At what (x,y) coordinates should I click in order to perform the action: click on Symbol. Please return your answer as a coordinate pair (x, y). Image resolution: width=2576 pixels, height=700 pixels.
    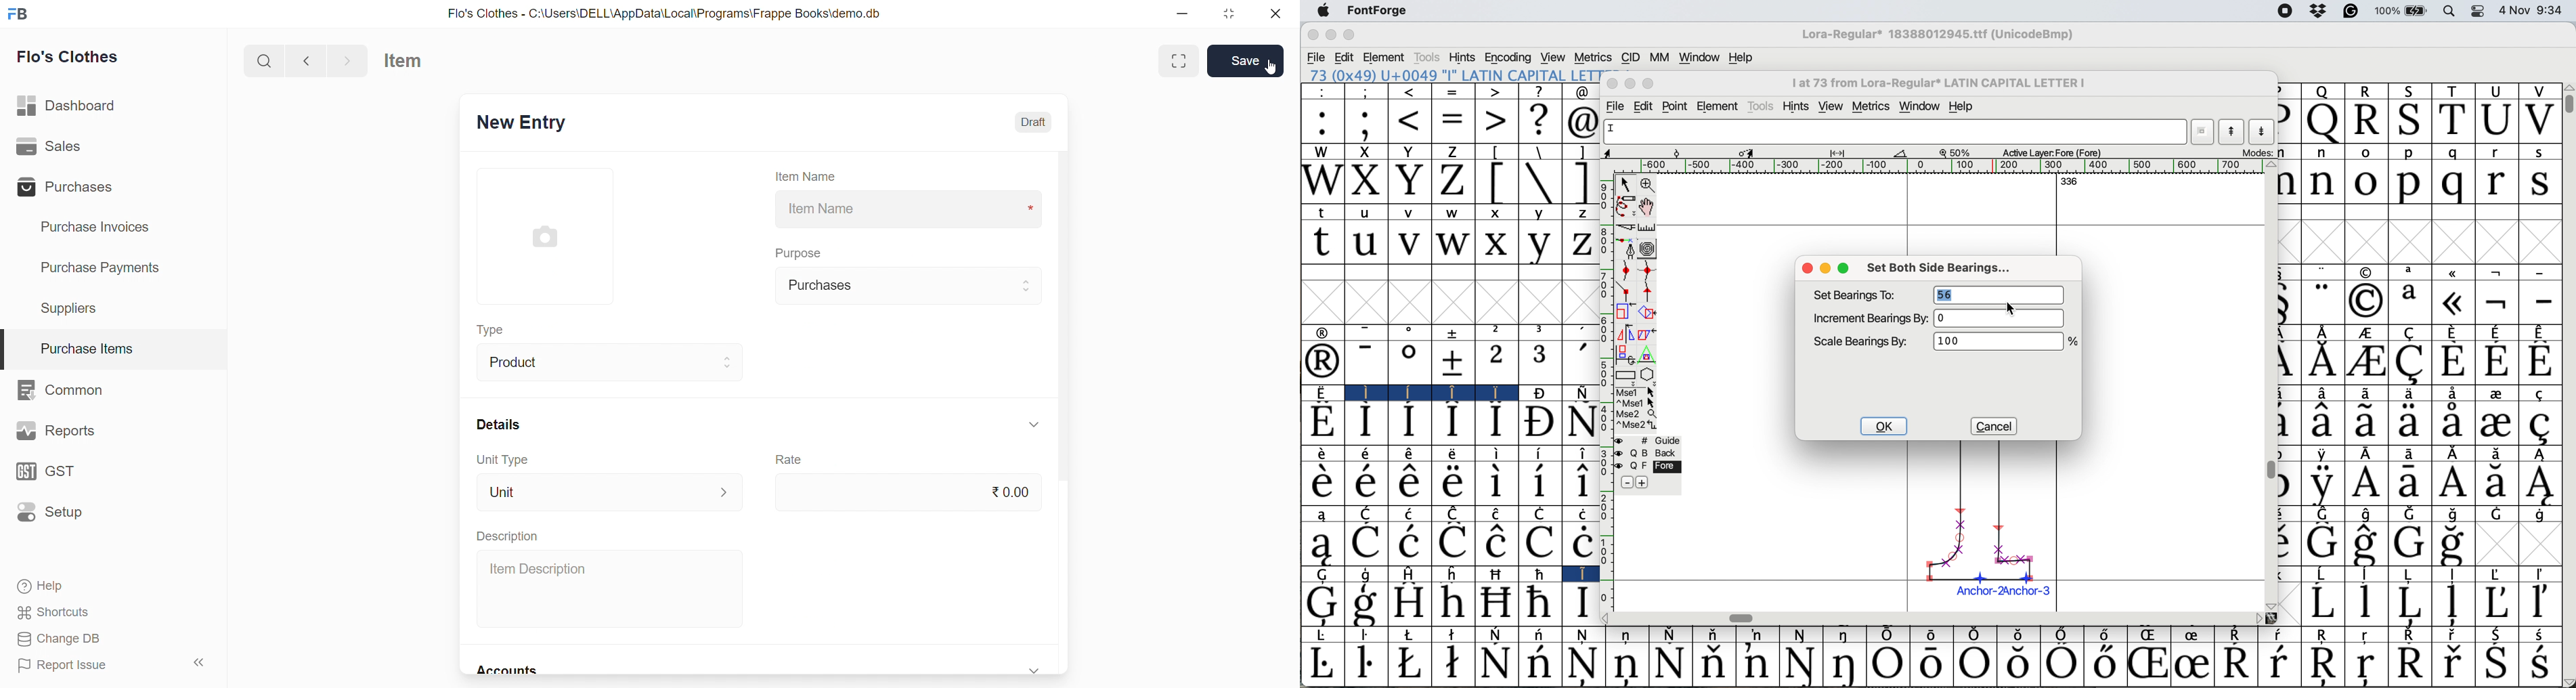
    Looking at the image, I should click on (1888, 636).